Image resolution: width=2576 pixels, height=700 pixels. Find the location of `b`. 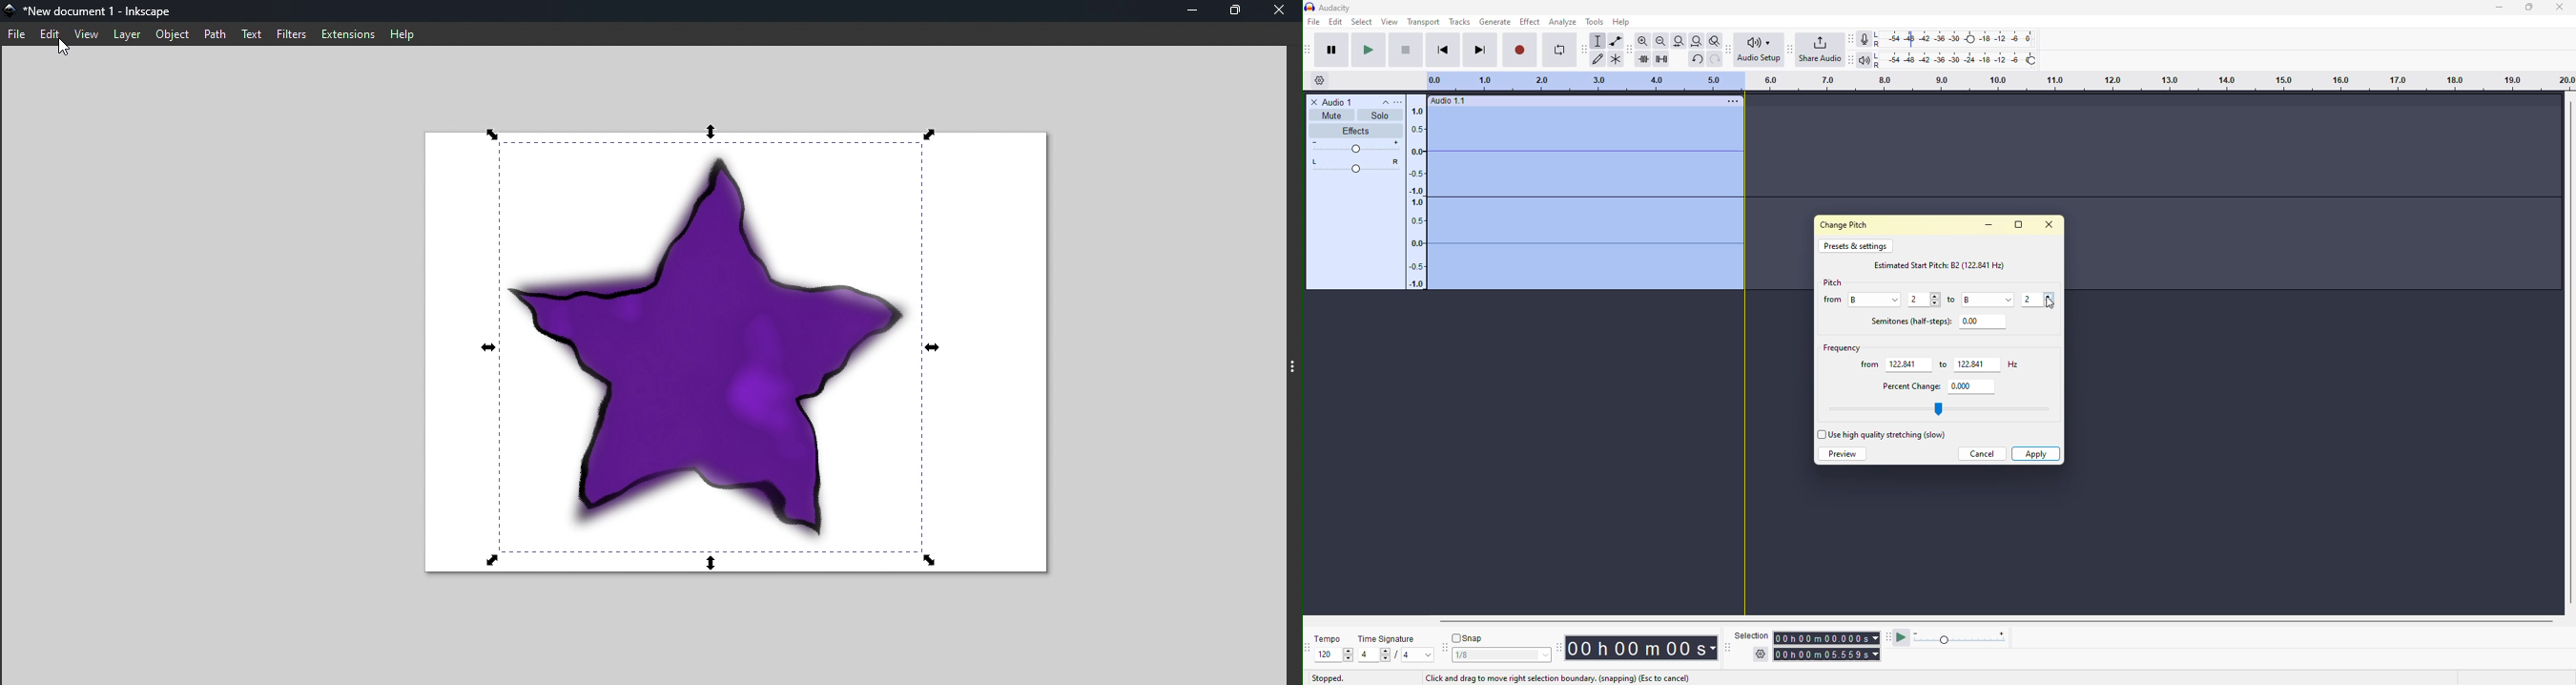

b is located at coordinates (1860, 299).